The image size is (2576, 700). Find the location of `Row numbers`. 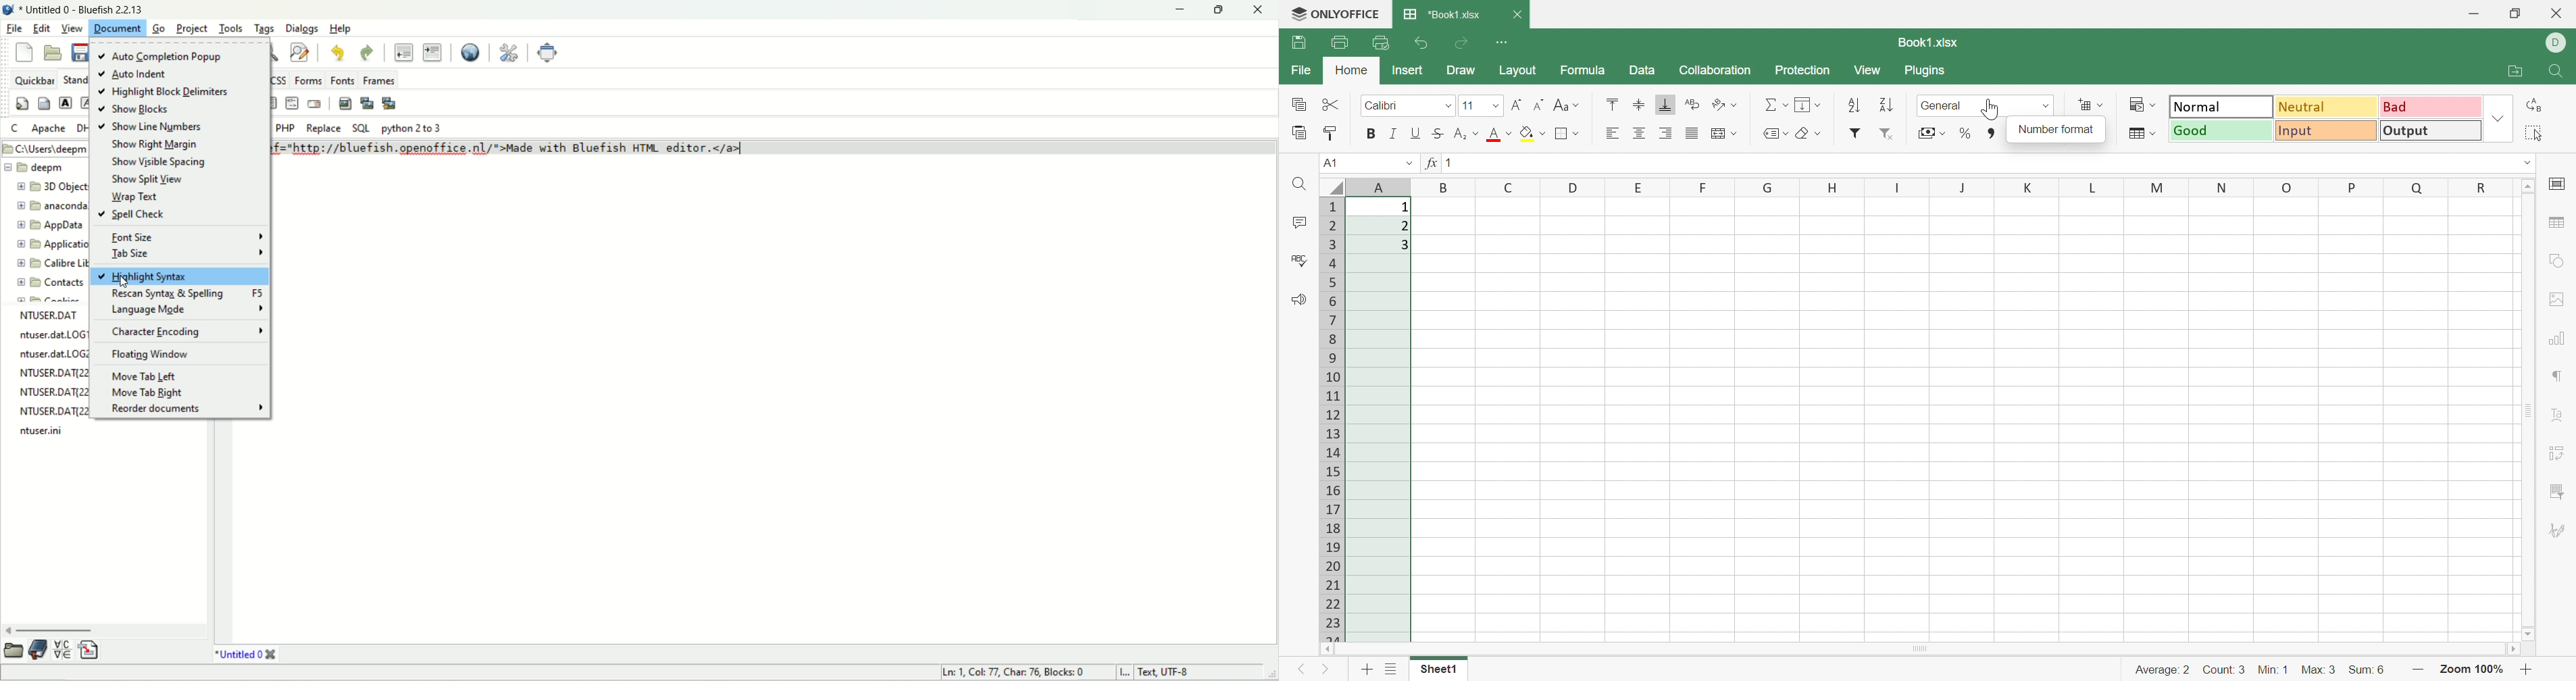

Row numbers is located at coordinates (1334, 419).